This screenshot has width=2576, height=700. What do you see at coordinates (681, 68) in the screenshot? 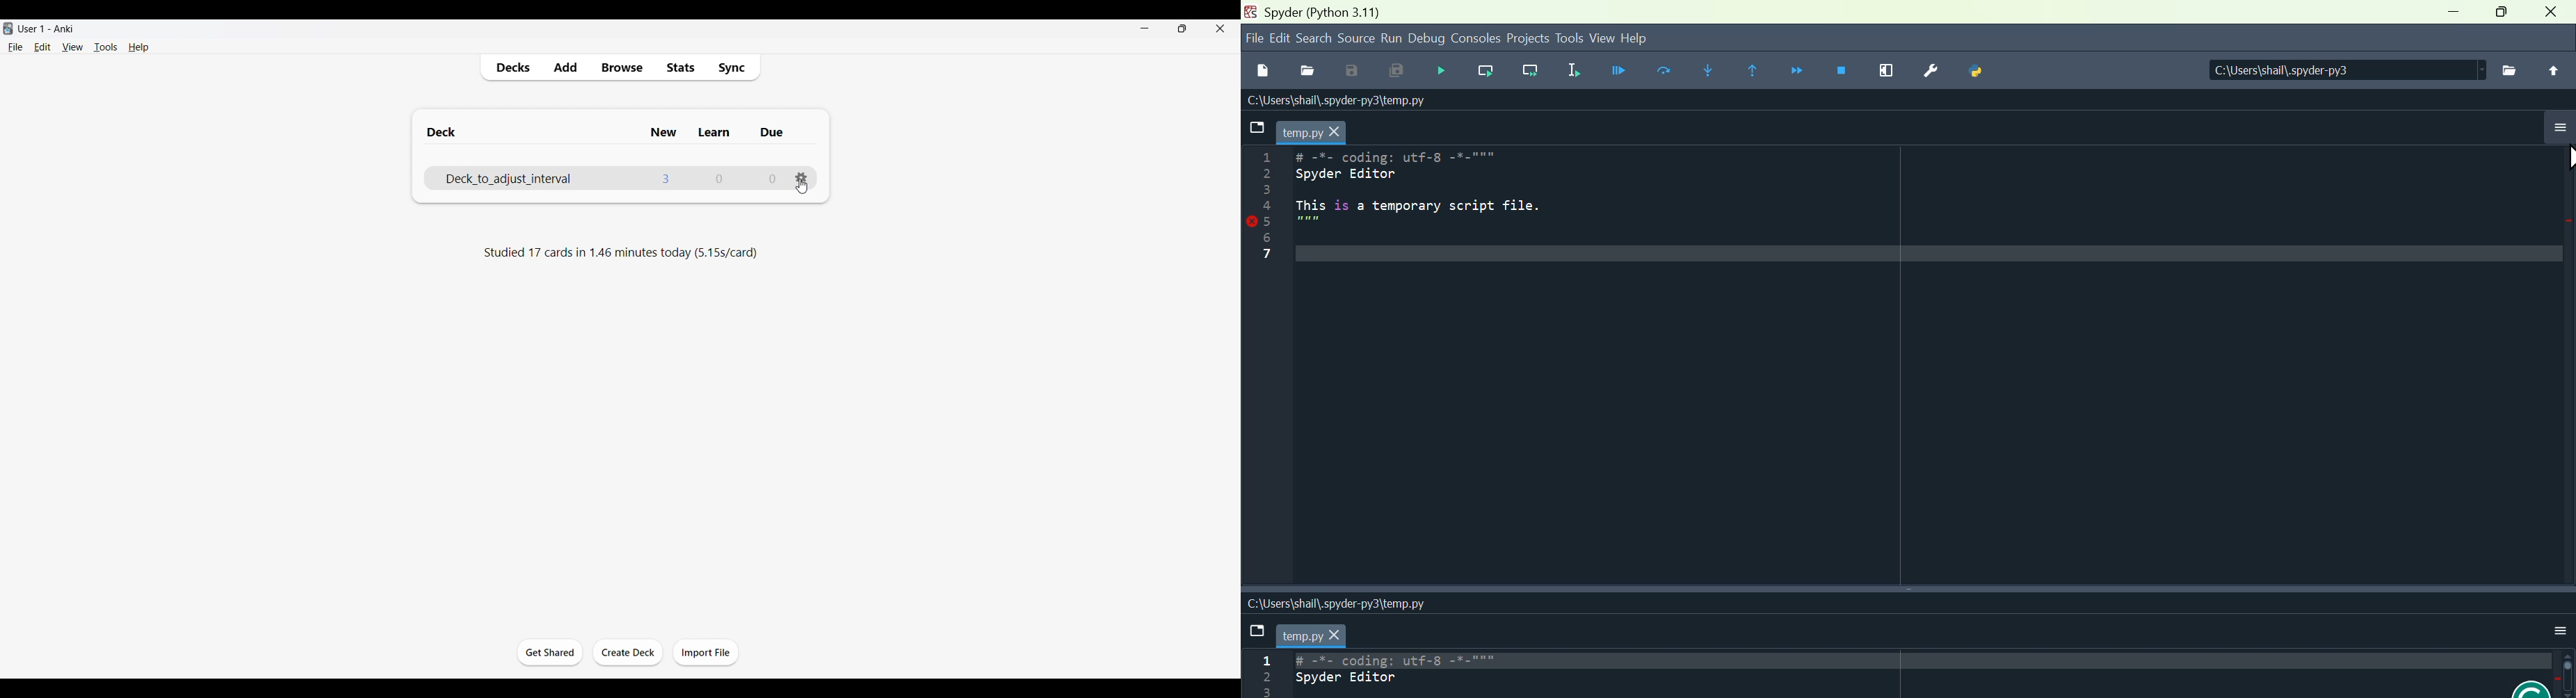
I see `Stats` at bounding box center [681, 68].